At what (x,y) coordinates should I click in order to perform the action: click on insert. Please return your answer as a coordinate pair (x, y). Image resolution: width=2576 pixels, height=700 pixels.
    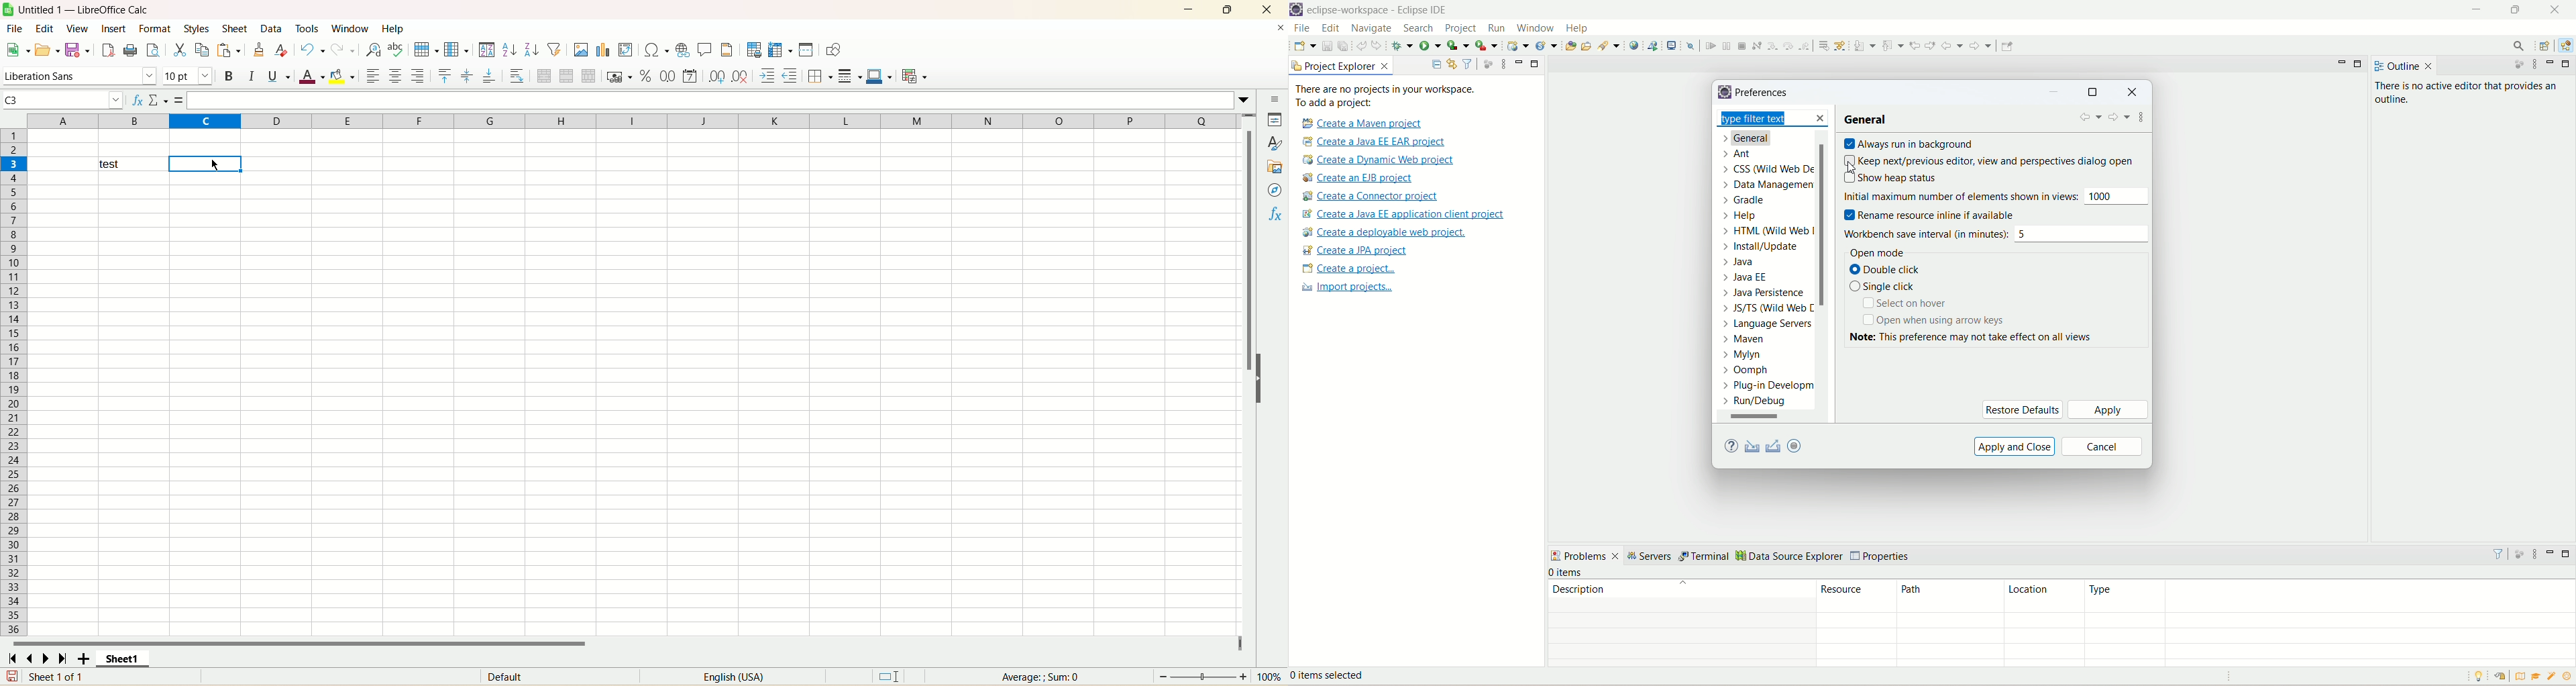
    Looking at the image, I should click on (113, 28).